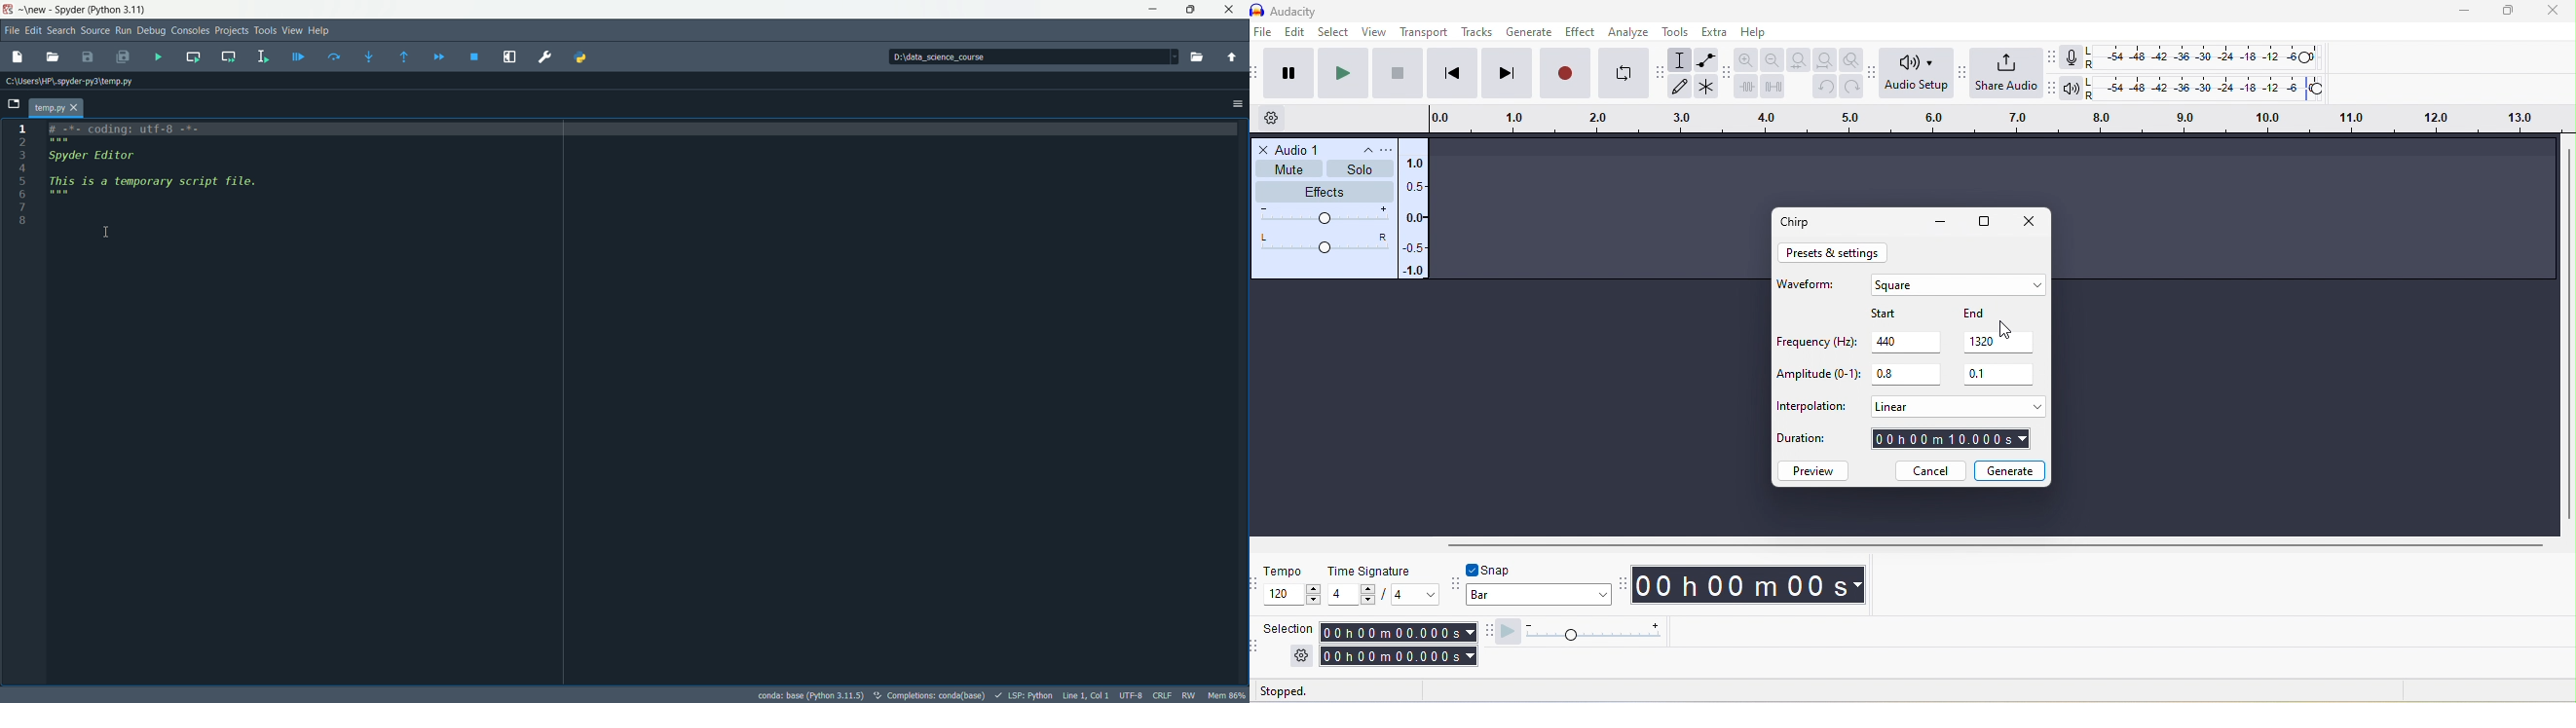  Describe the element at coordinates (1288, 628) in the screenshot. I see `selection` at that location.